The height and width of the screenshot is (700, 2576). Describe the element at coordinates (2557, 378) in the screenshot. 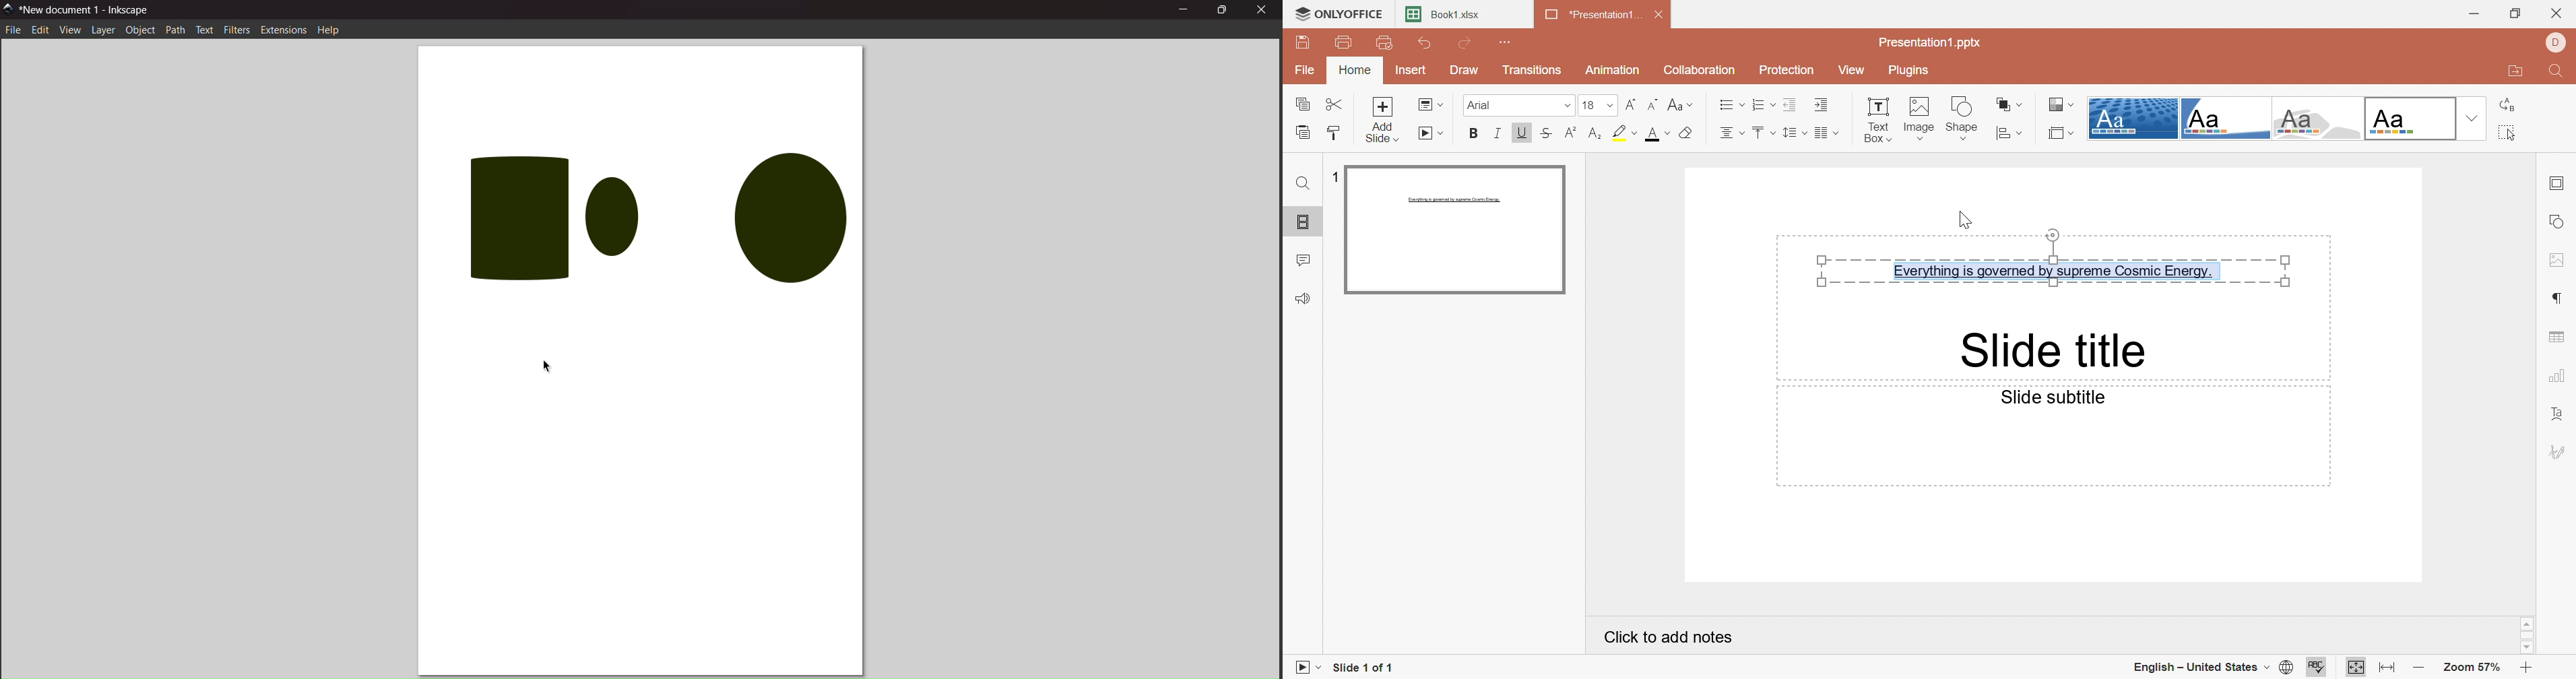

I see `Chart settings` at that location.